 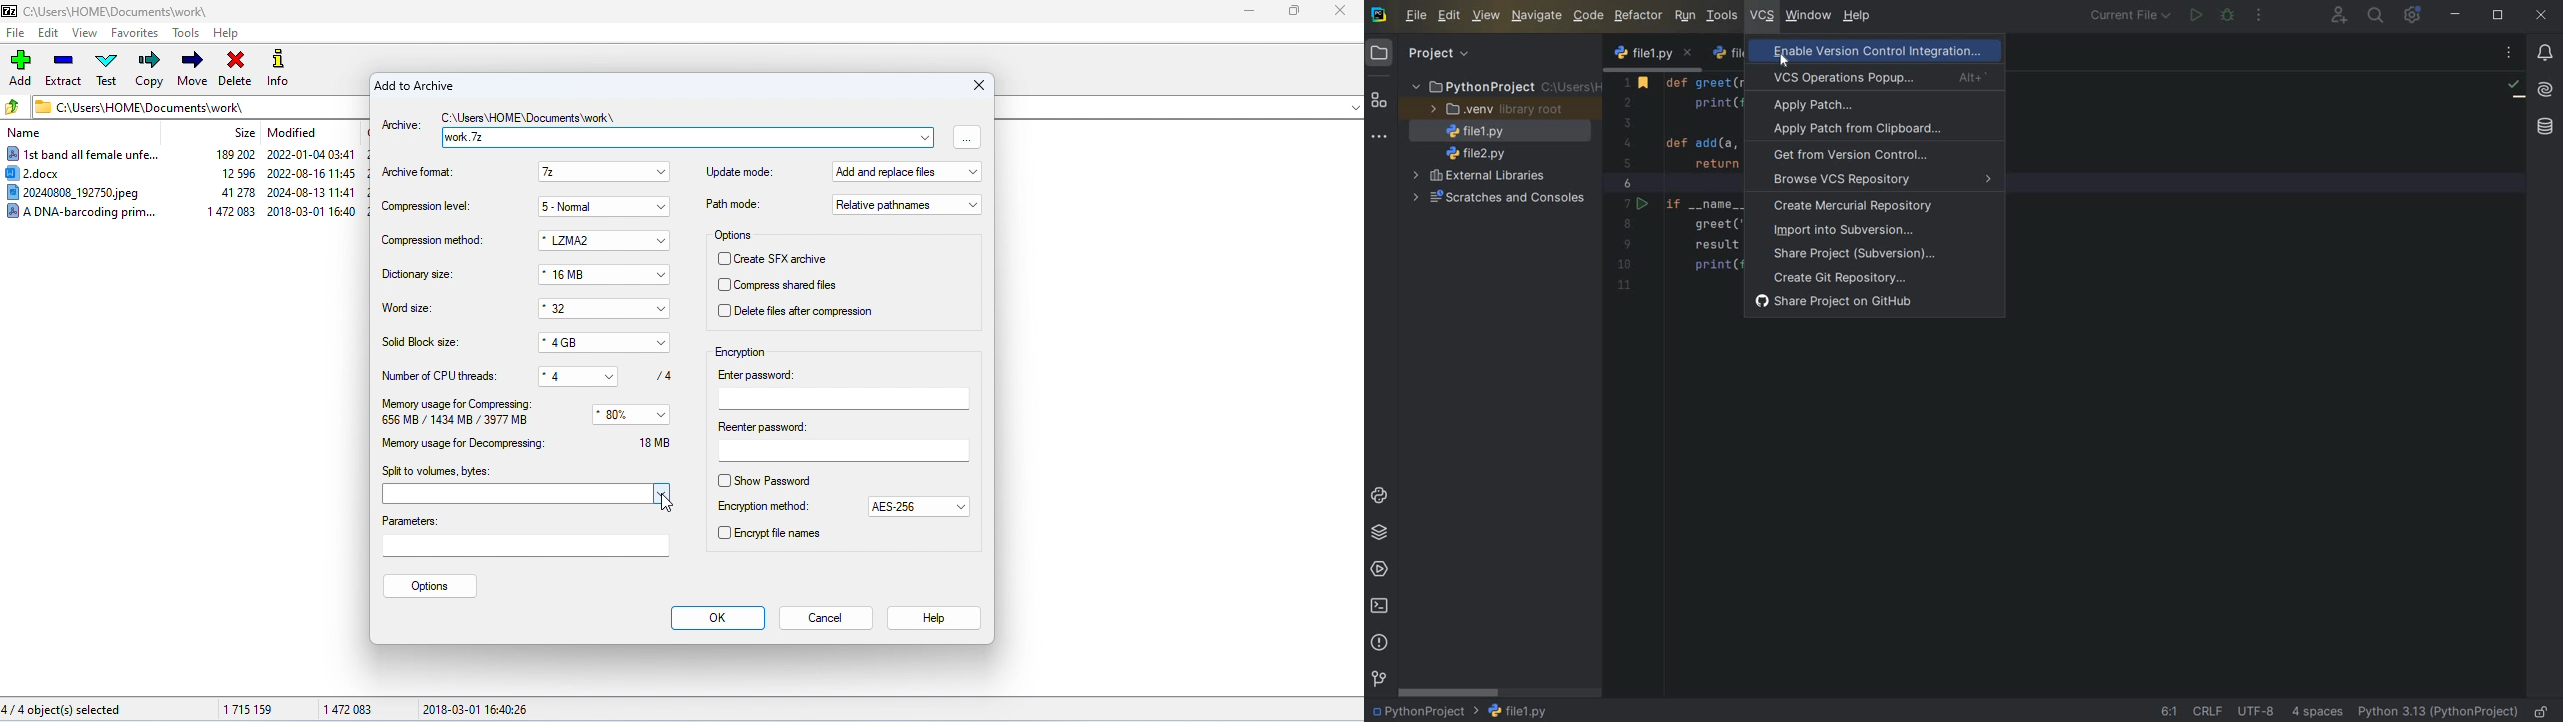 I want to click on run, so click(x=1685, y=16).